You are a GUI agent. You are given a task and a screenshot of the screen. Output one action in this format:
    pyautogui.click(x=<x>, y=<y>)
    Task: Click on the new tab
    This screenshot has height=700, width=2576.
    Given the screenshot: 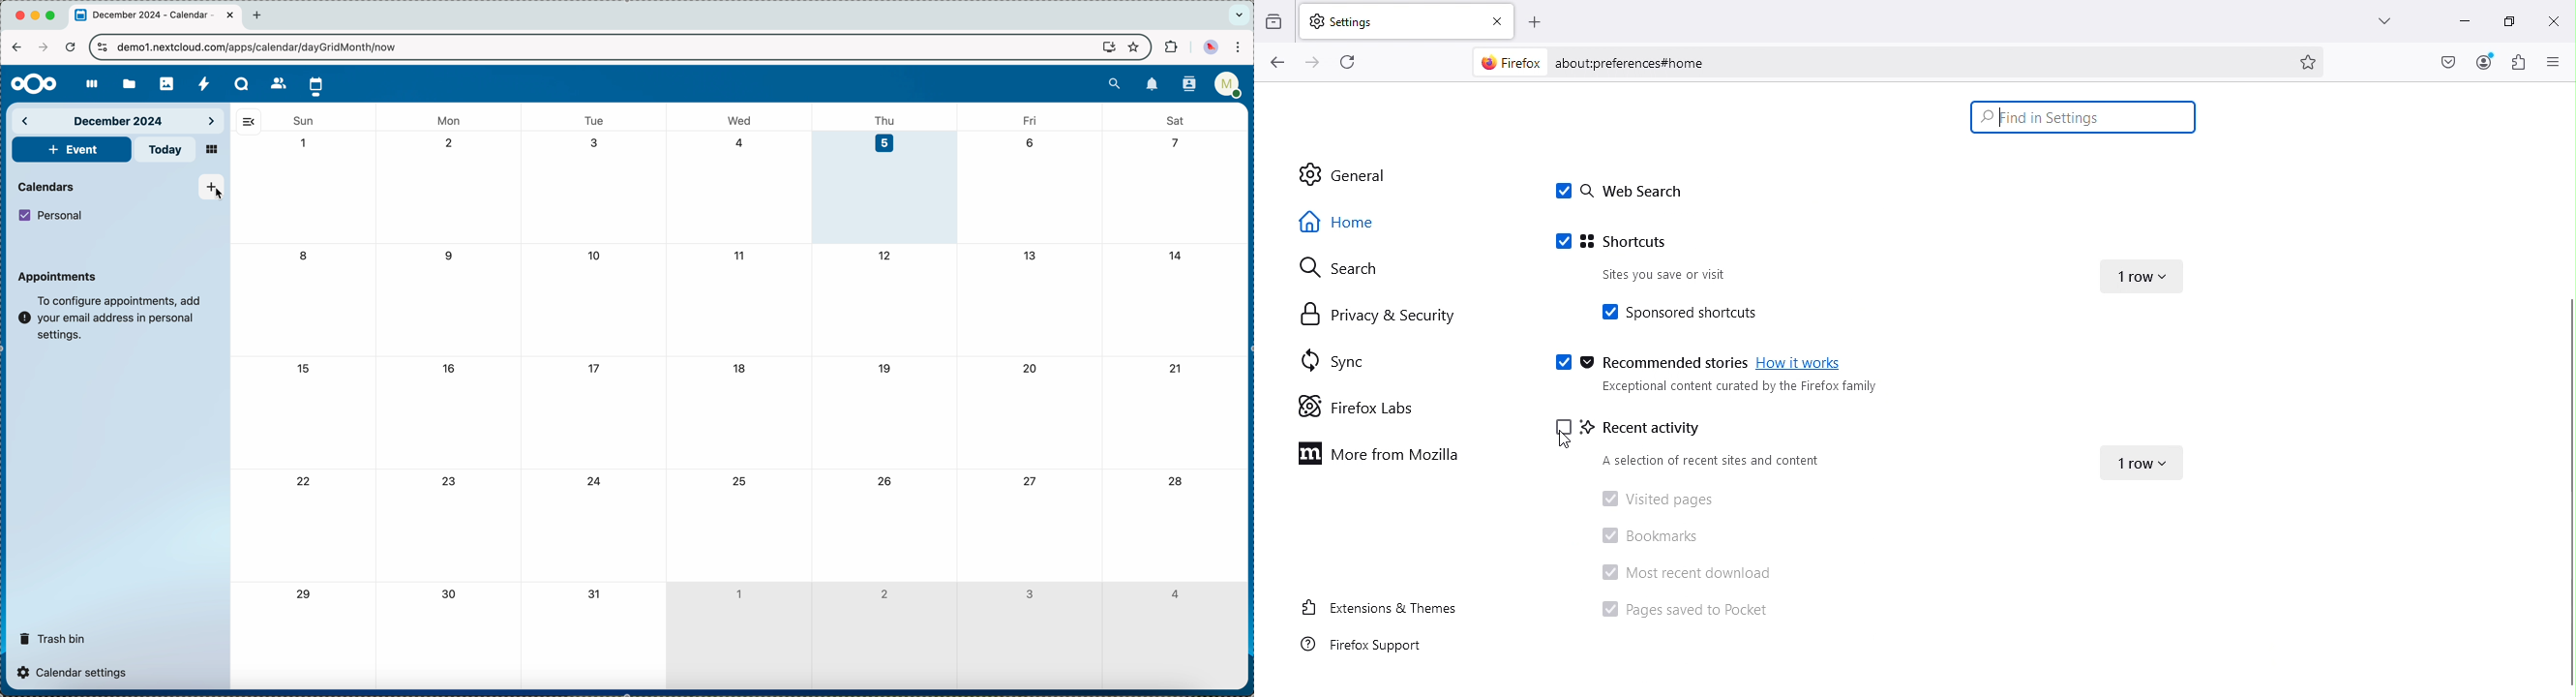 What is the action you would take?
    pyautogui.click(x=260, y=15)
    